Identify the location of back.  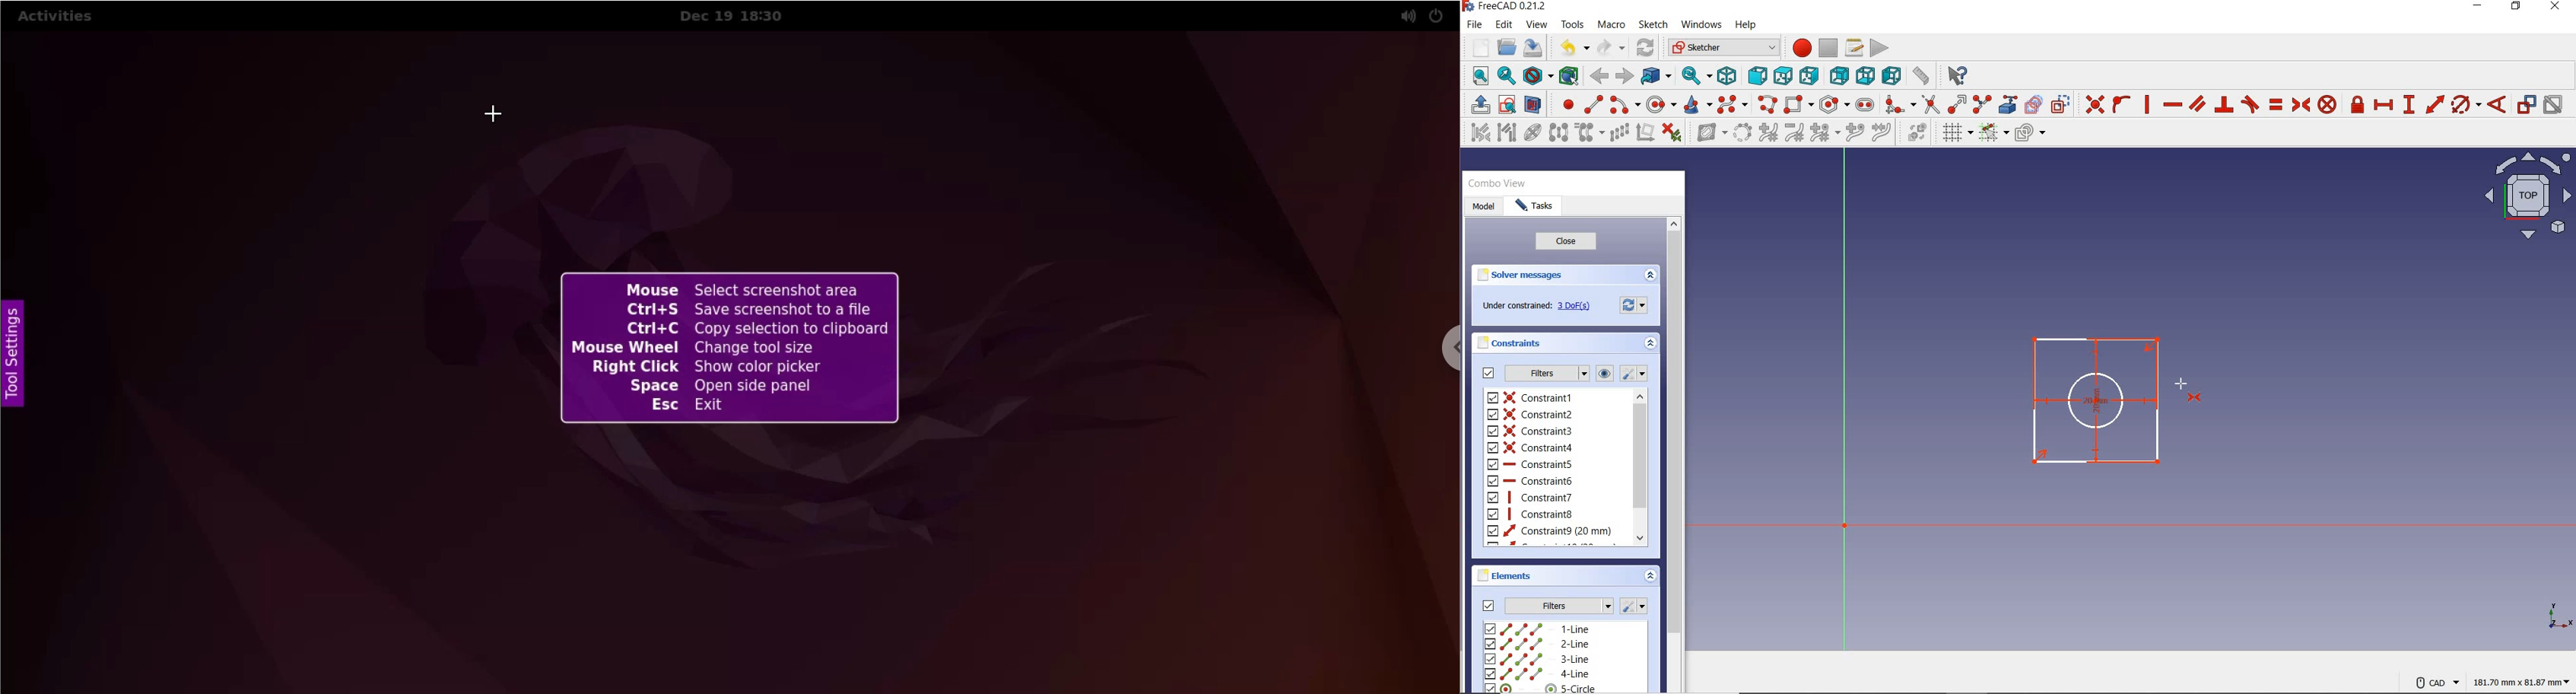
(1600, 76).